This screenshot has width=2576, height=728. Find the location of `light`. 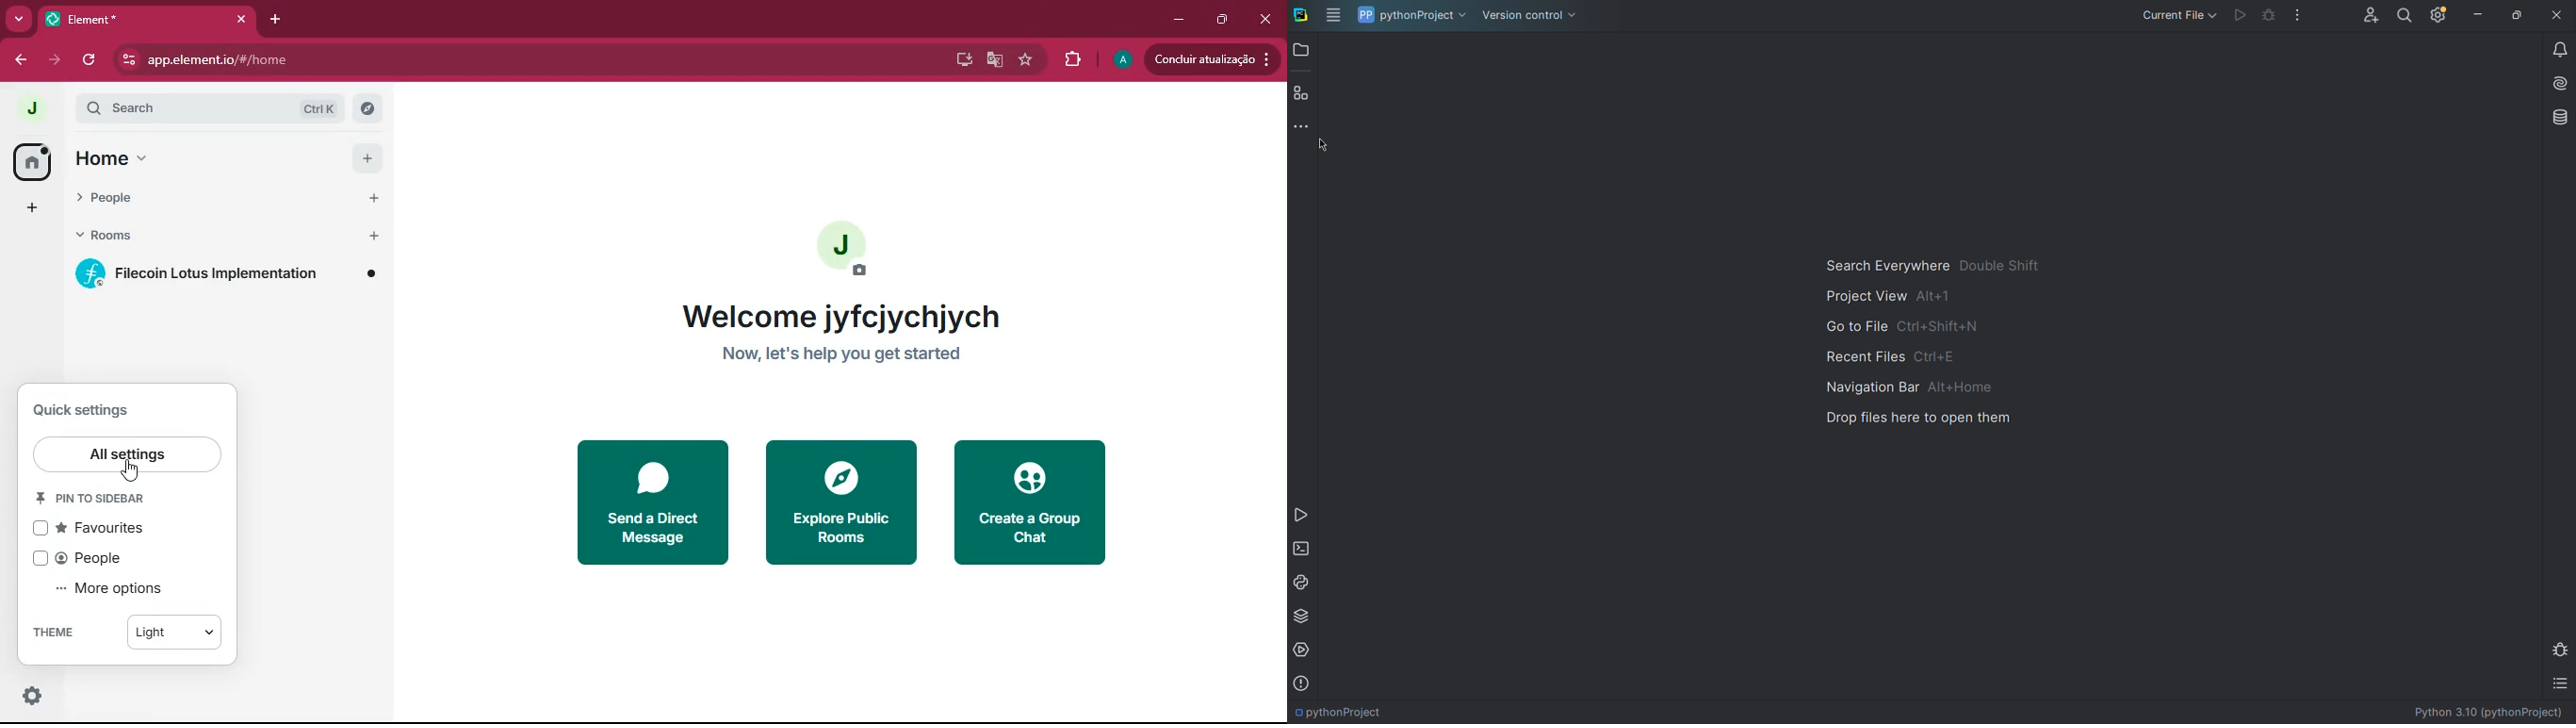

light is located at coordinates (175, 632).